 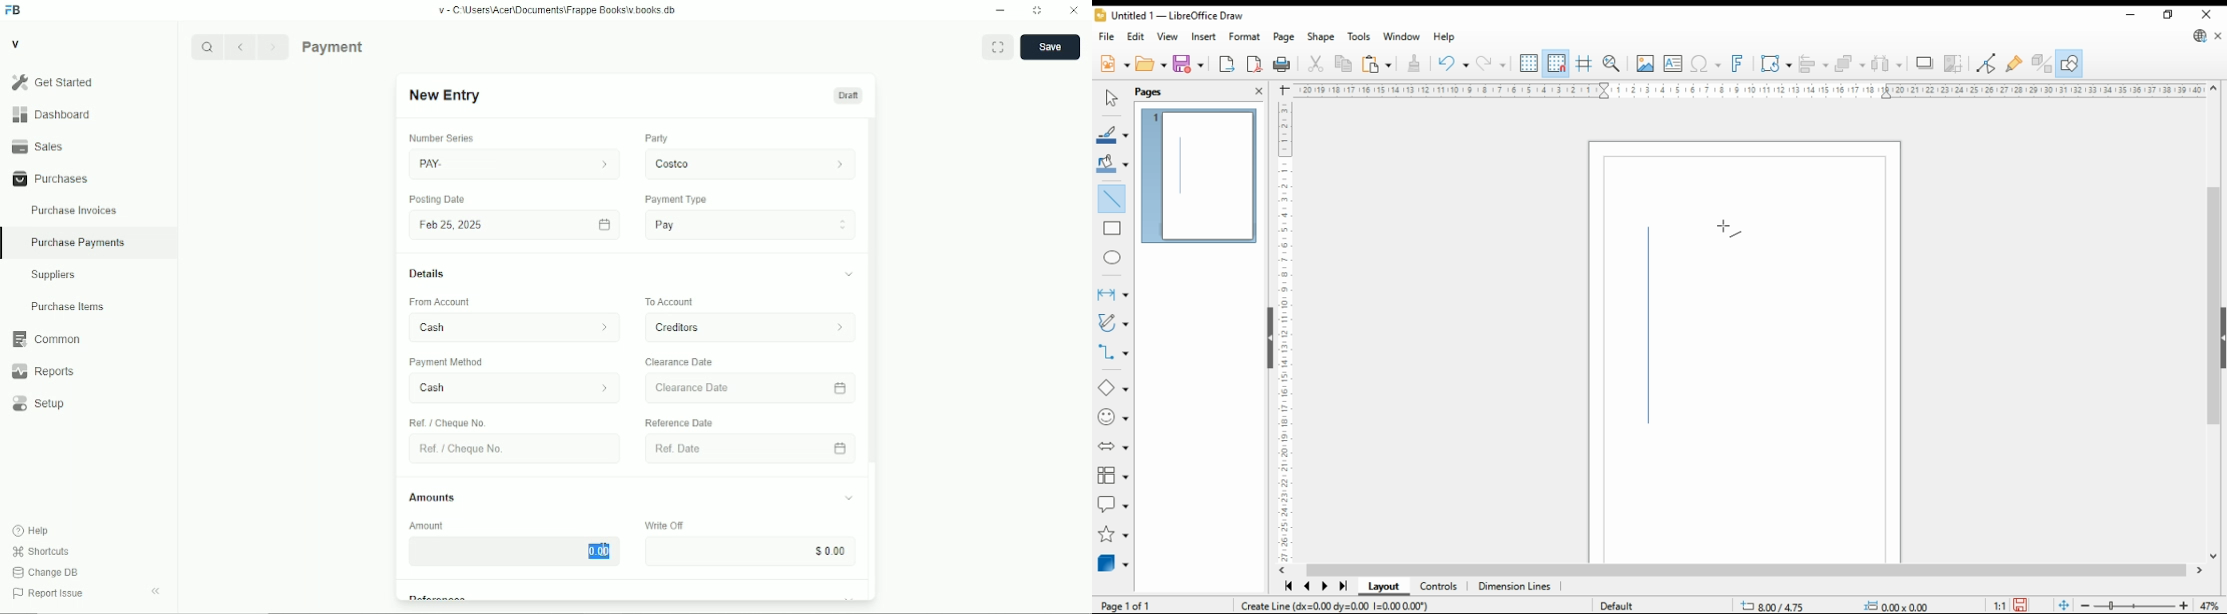 I want to click on scroll bar, so click(x=1747, y=570).